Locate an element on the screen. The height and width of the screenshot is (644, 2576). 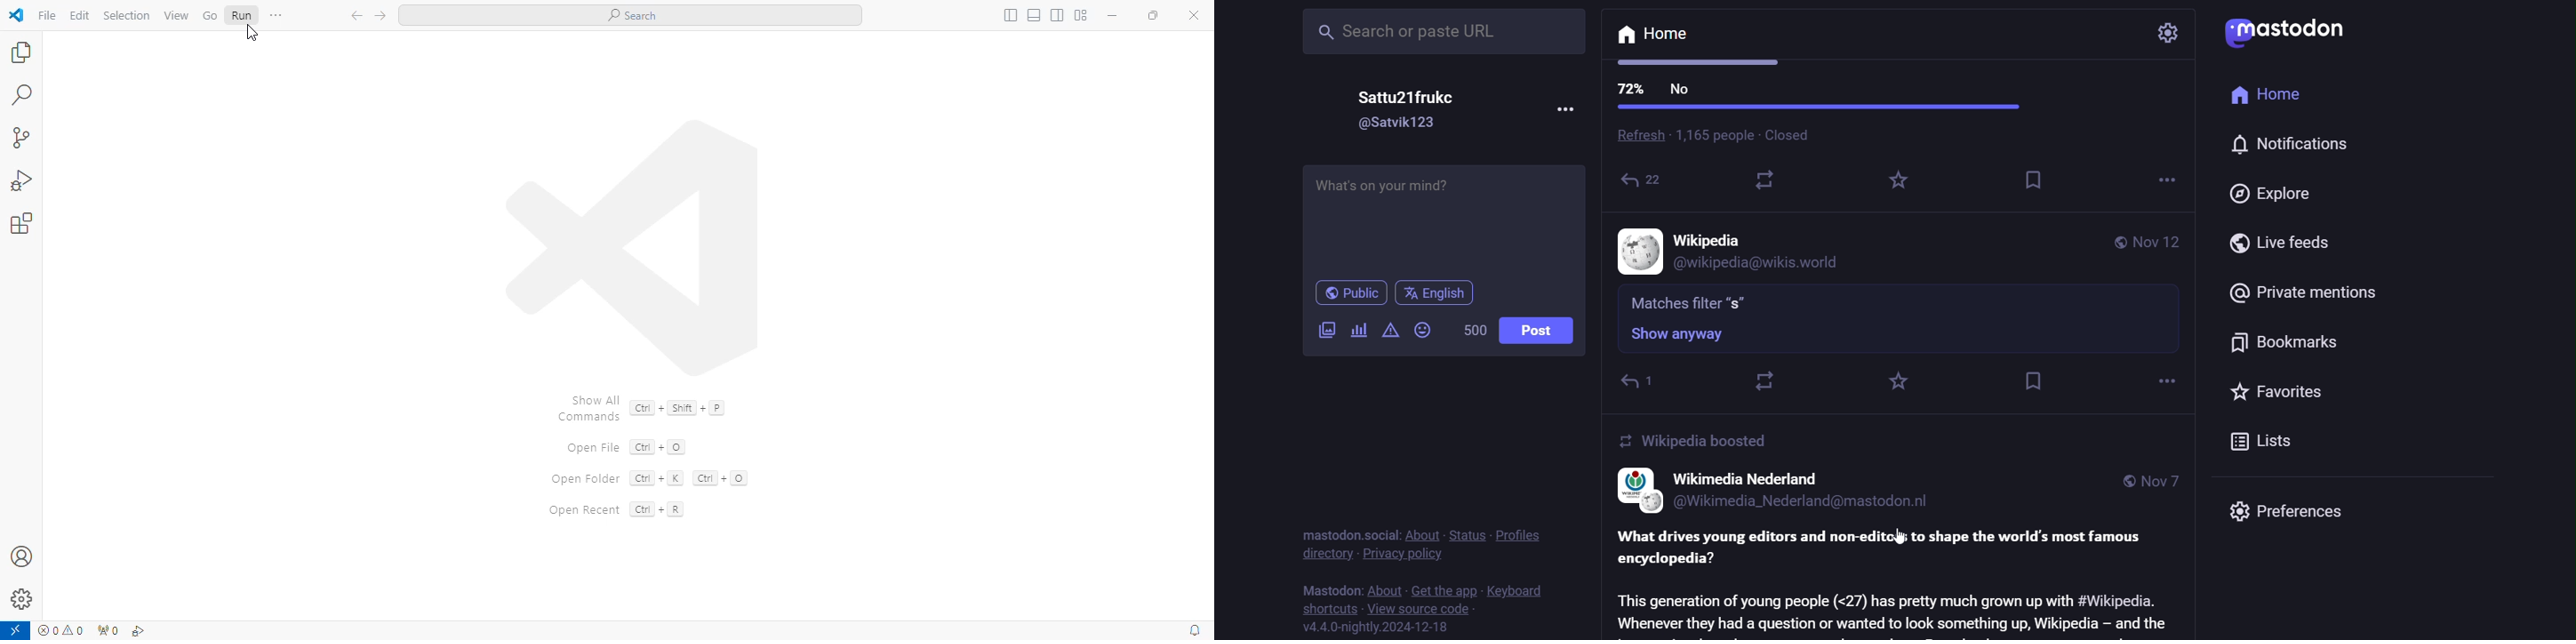
setting is located at coordinates (2171, 32).